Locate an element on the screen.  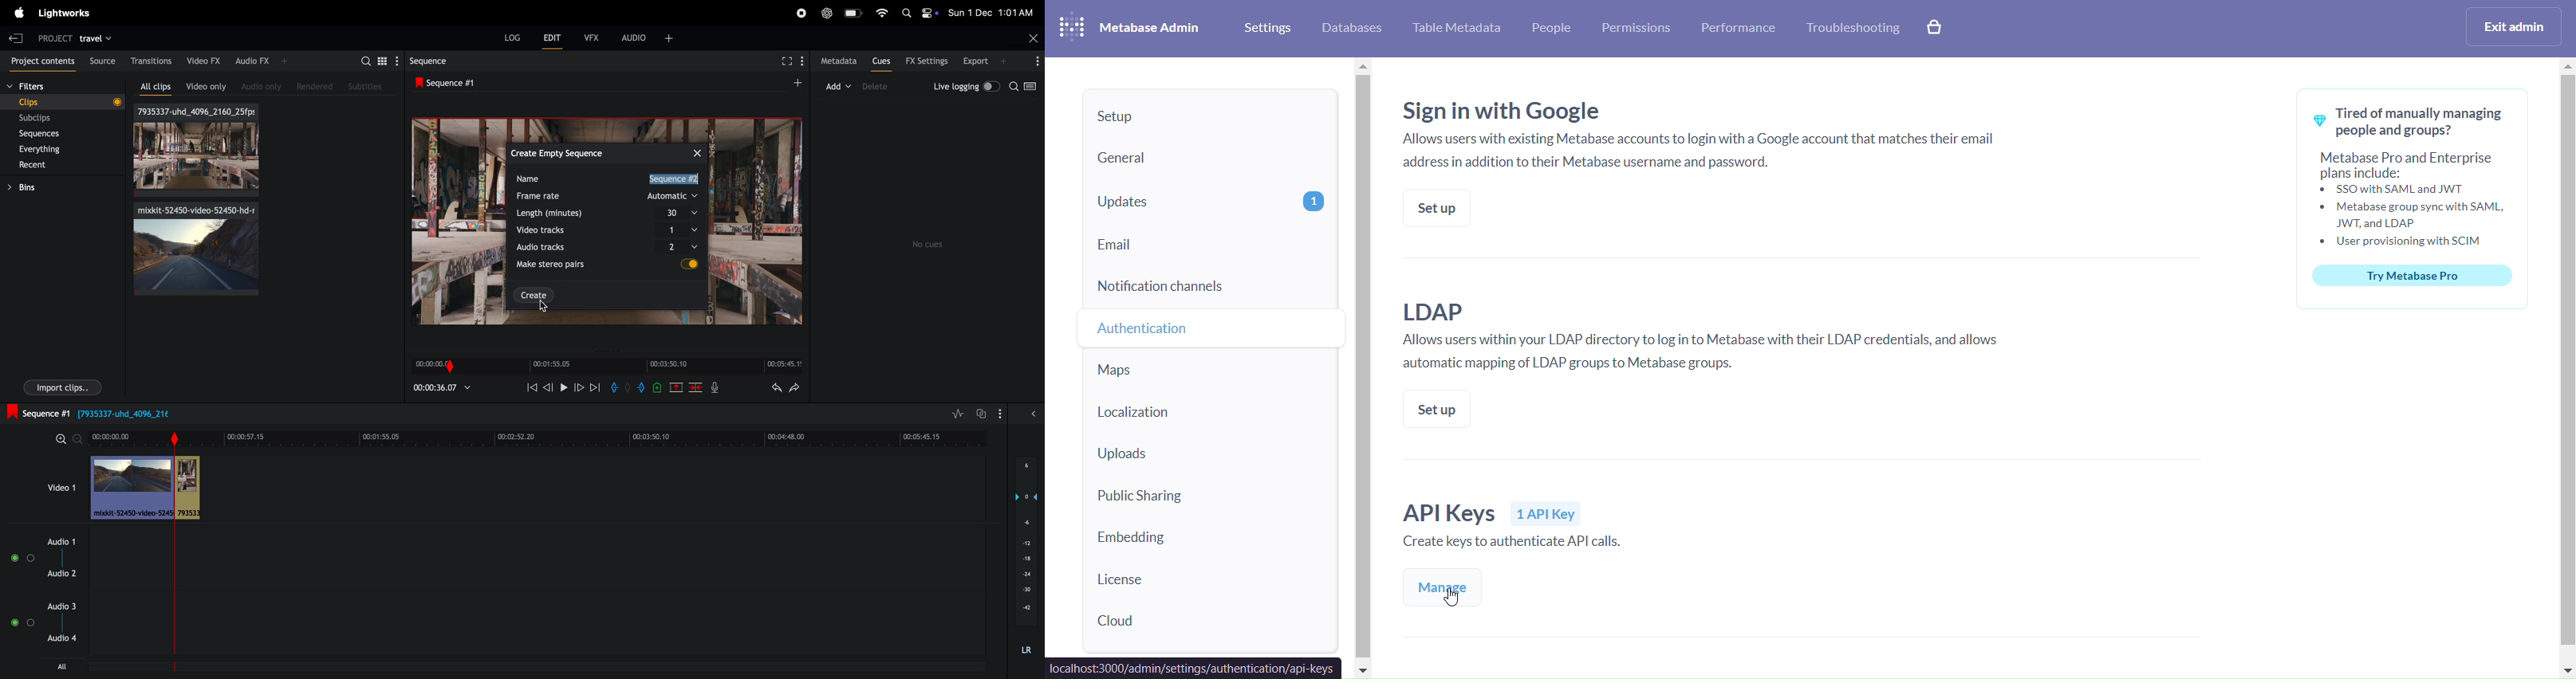
forward is located at coordinates (578, 386).